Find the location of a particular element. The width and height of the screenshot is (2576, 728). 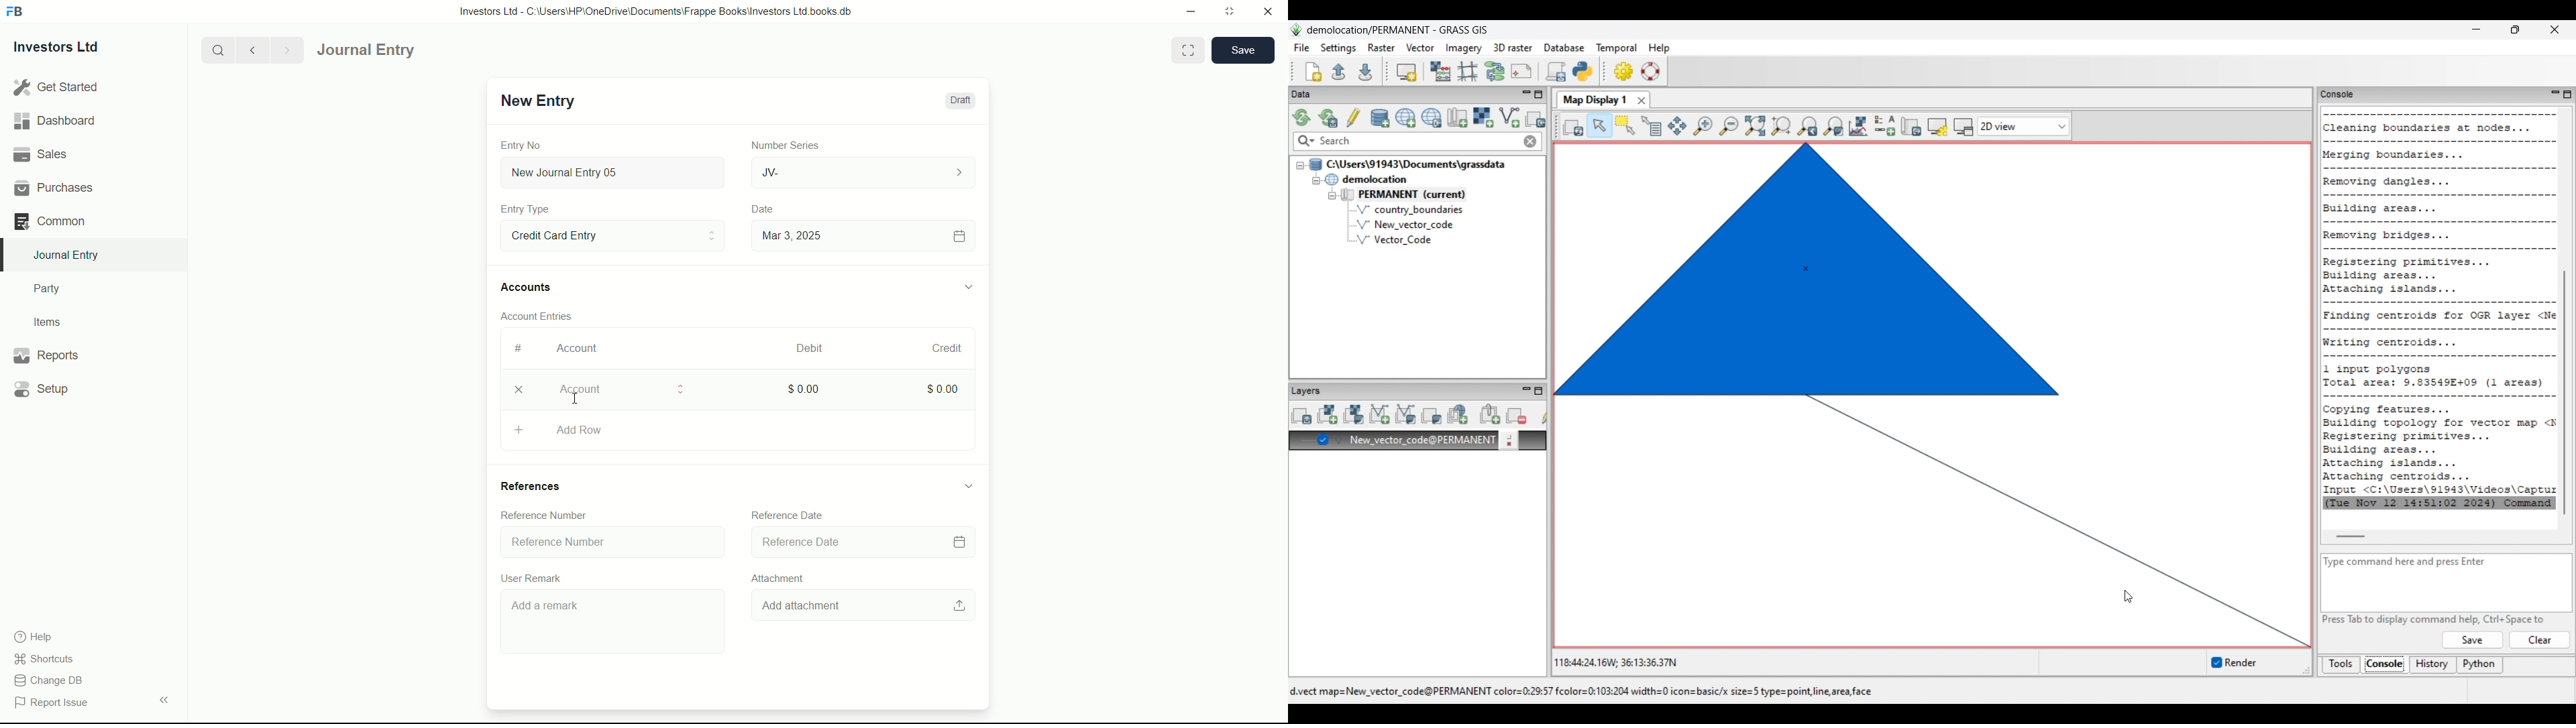

expand/collapse is located at coordinates (164, 699).